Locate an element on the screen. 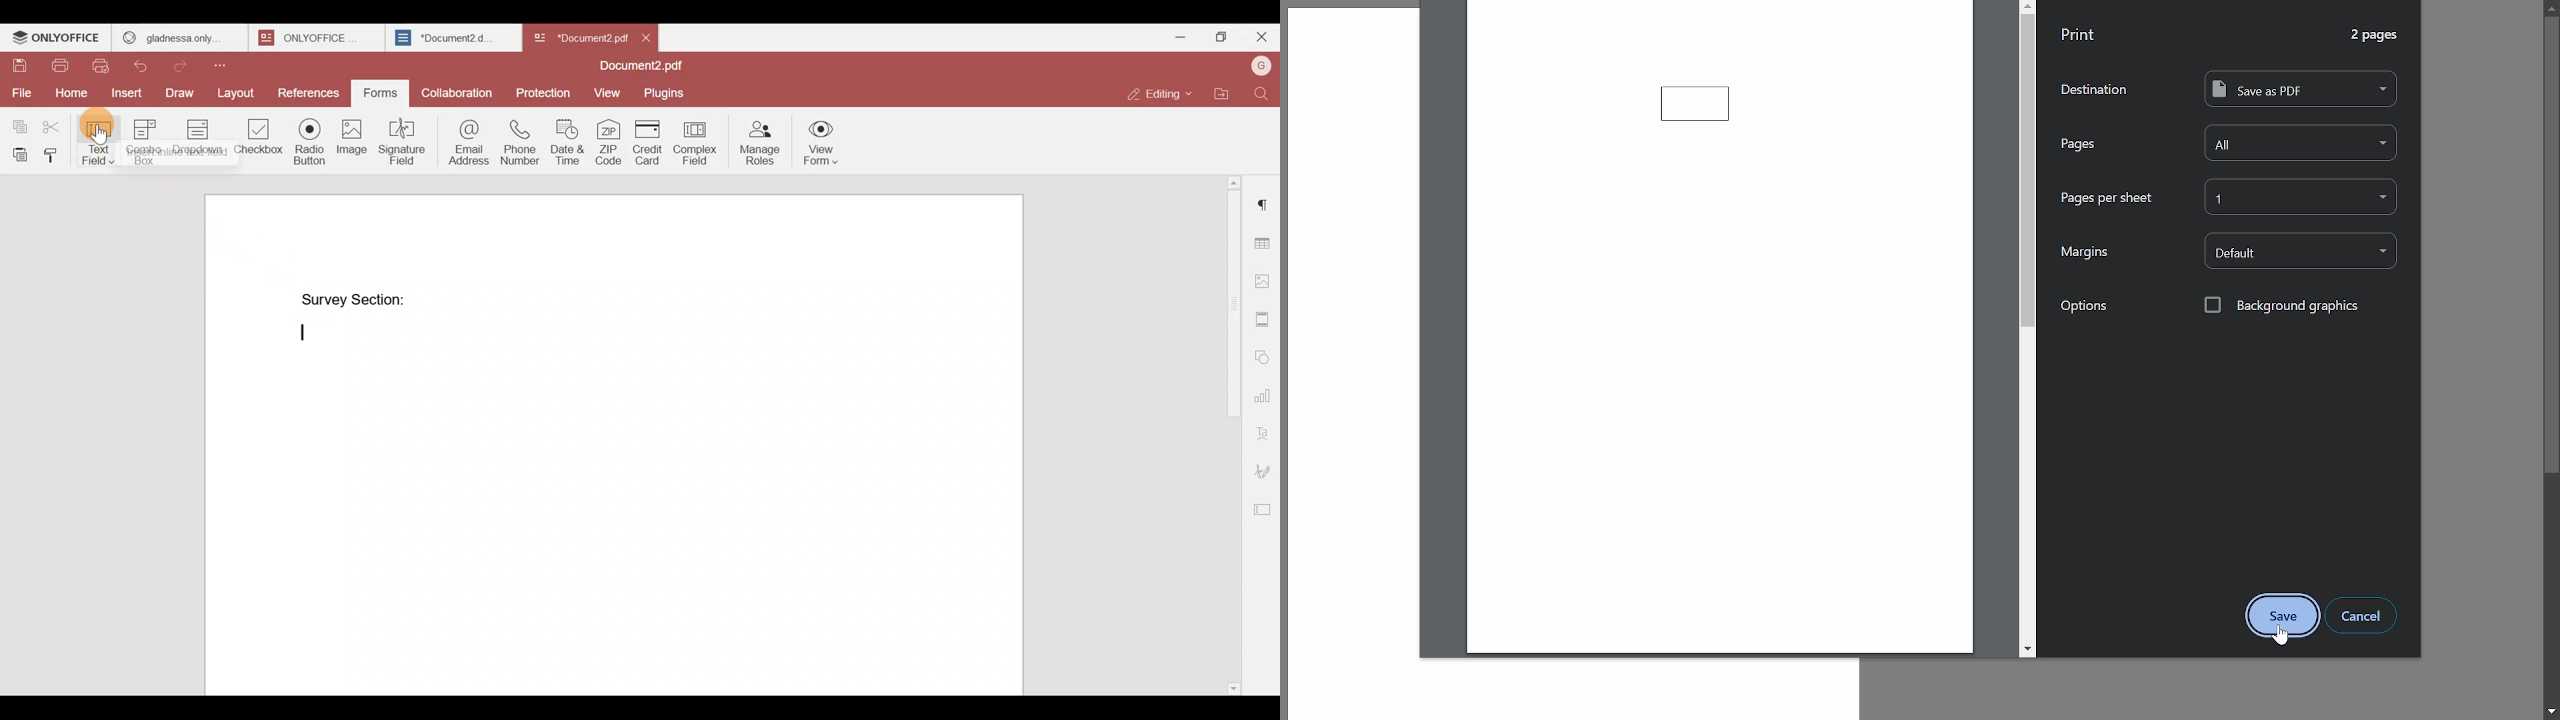 The width and height of the screenshot is (2576, 728). Dropdown is located at coordinates (195, 139).